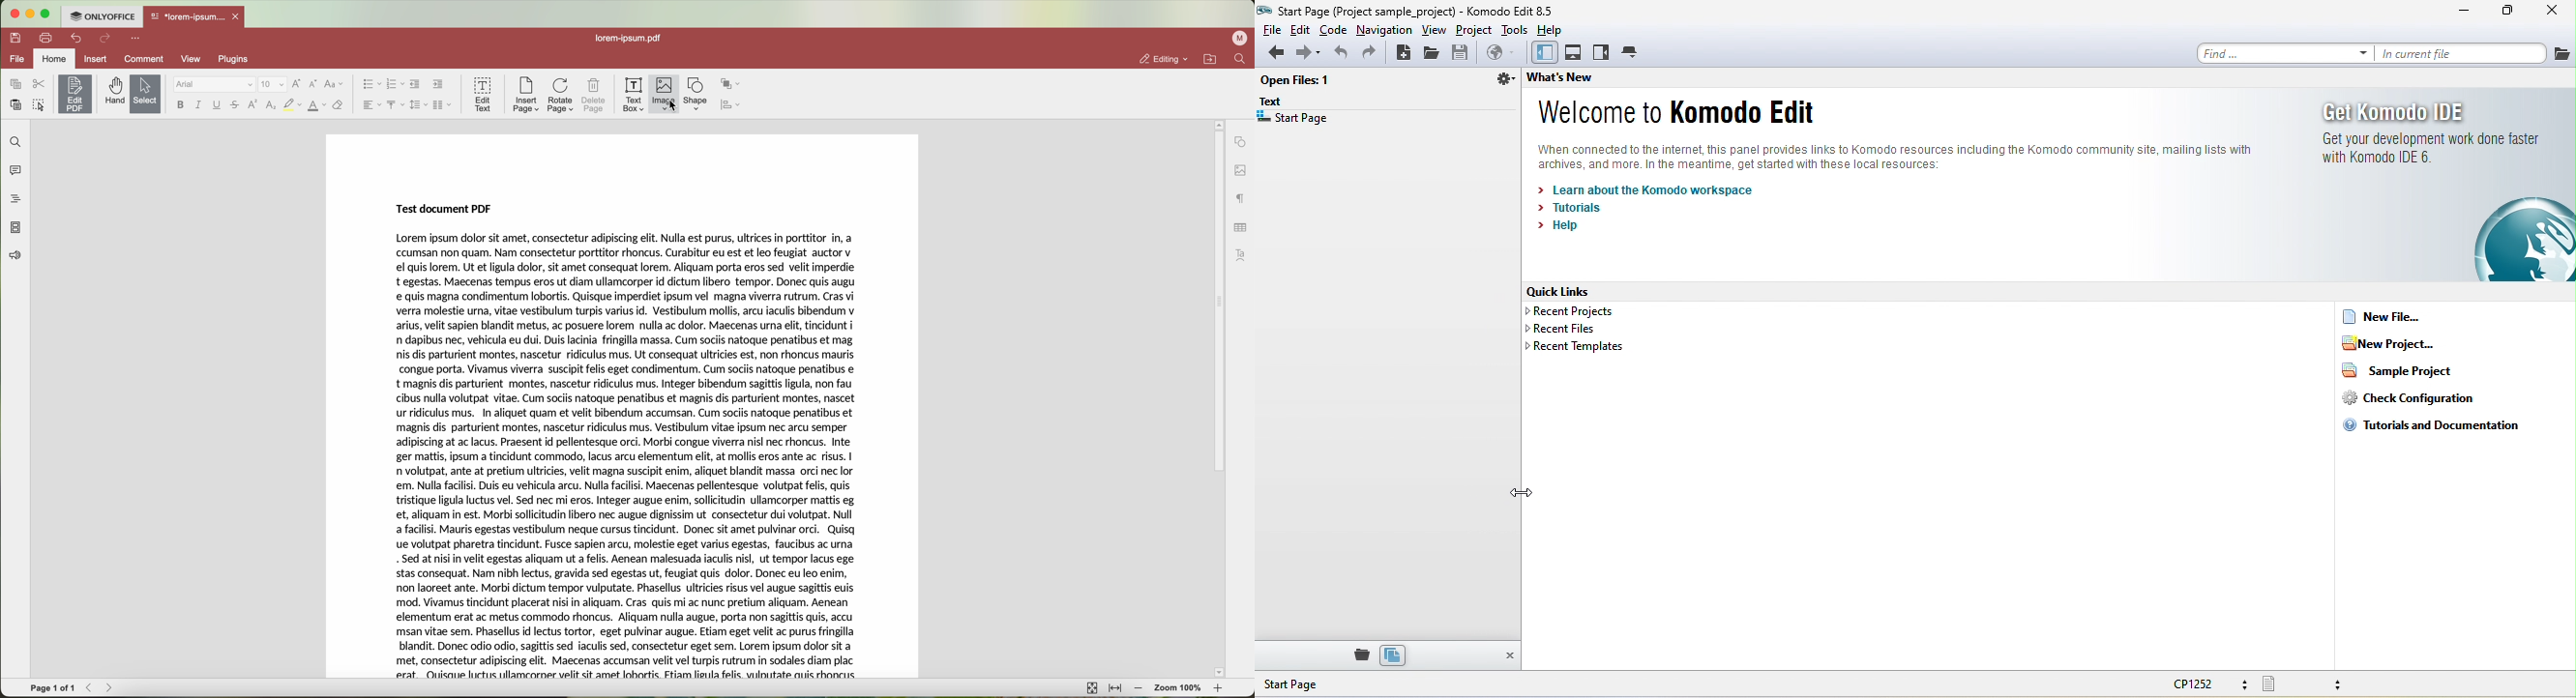  Describe the element at coordinates (415, 84) in the screenshot. I see `decrease indent` at that location.